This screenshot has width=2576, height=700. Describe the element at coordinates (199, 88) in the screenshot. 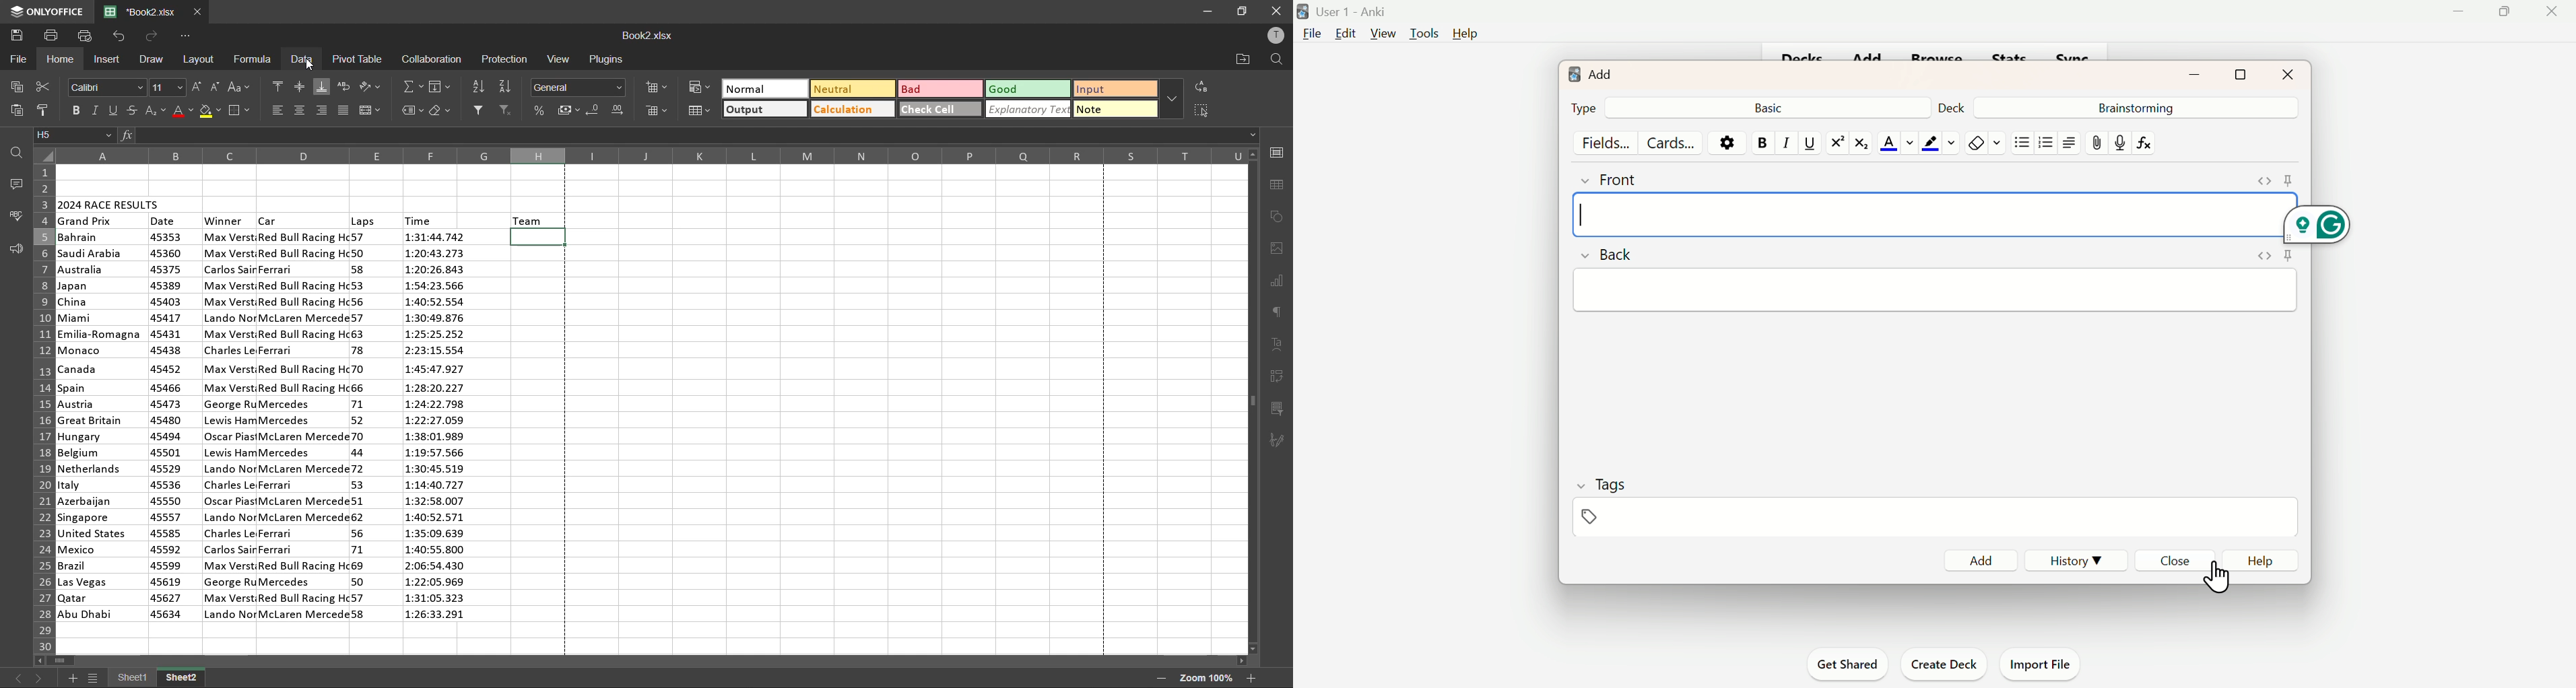

I see `increment size` at that location.